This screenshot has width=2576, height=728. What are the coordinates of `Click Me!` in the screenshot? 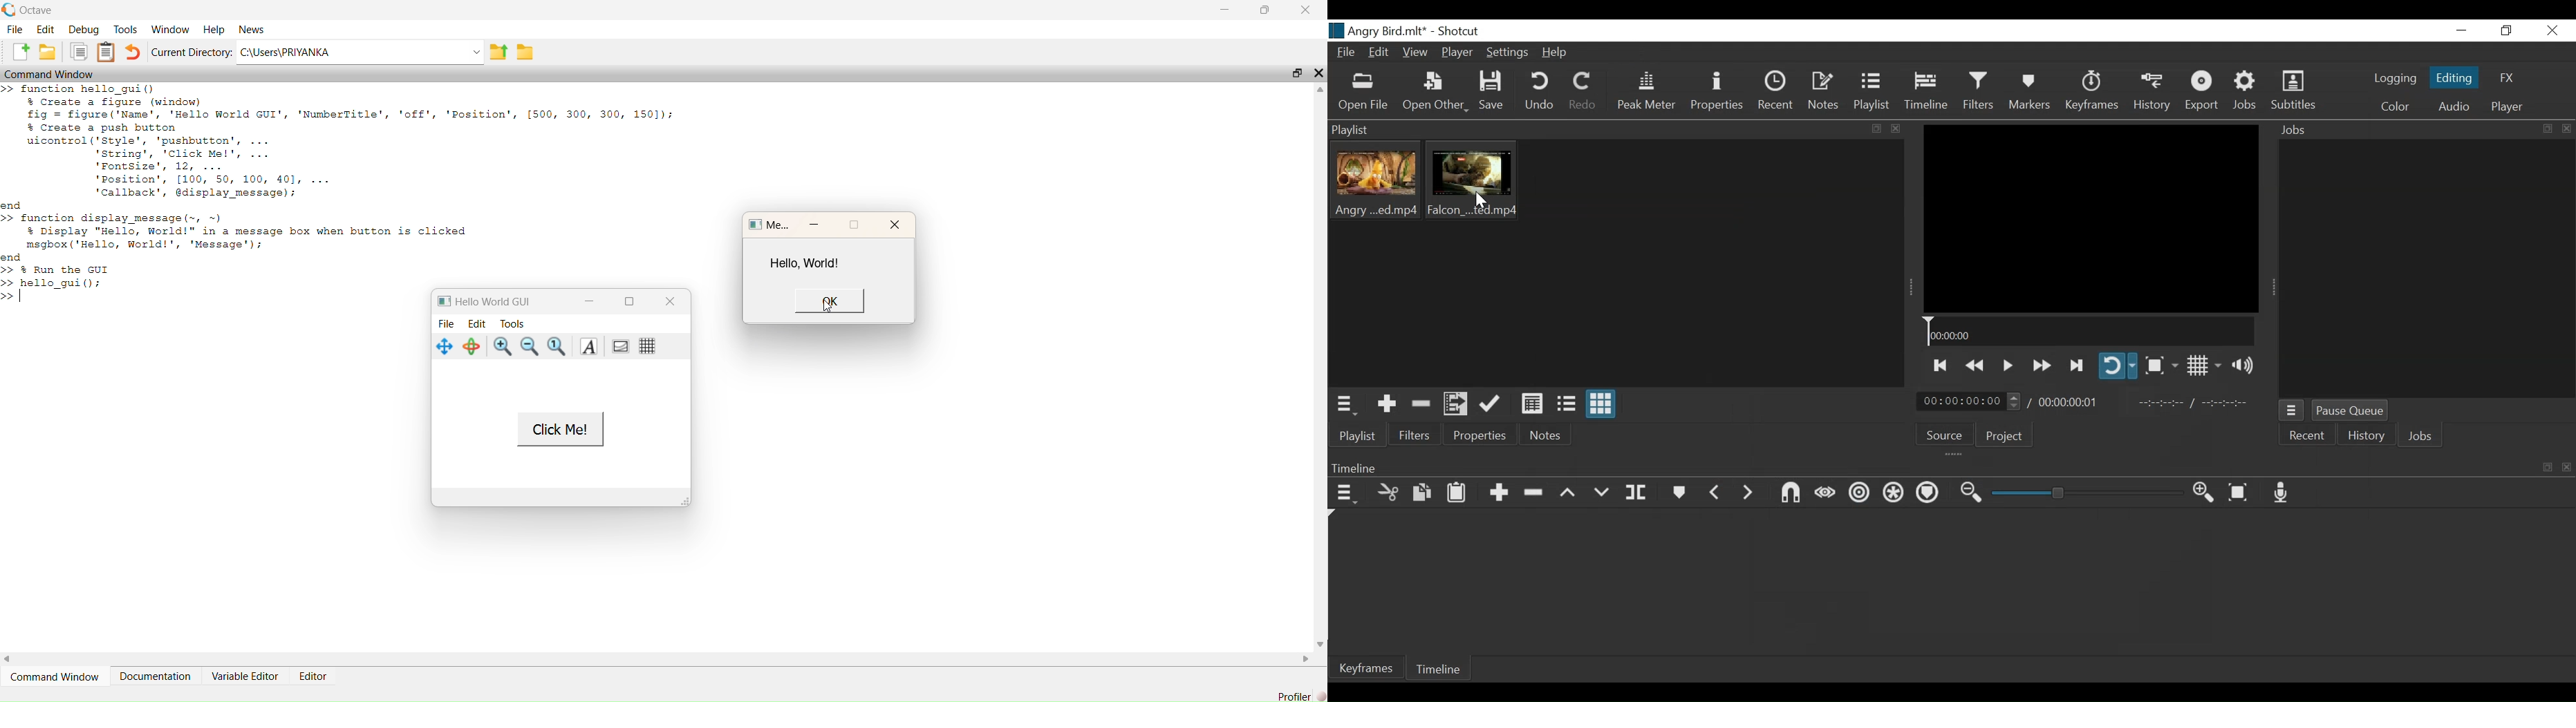 It's located at (559, 430).